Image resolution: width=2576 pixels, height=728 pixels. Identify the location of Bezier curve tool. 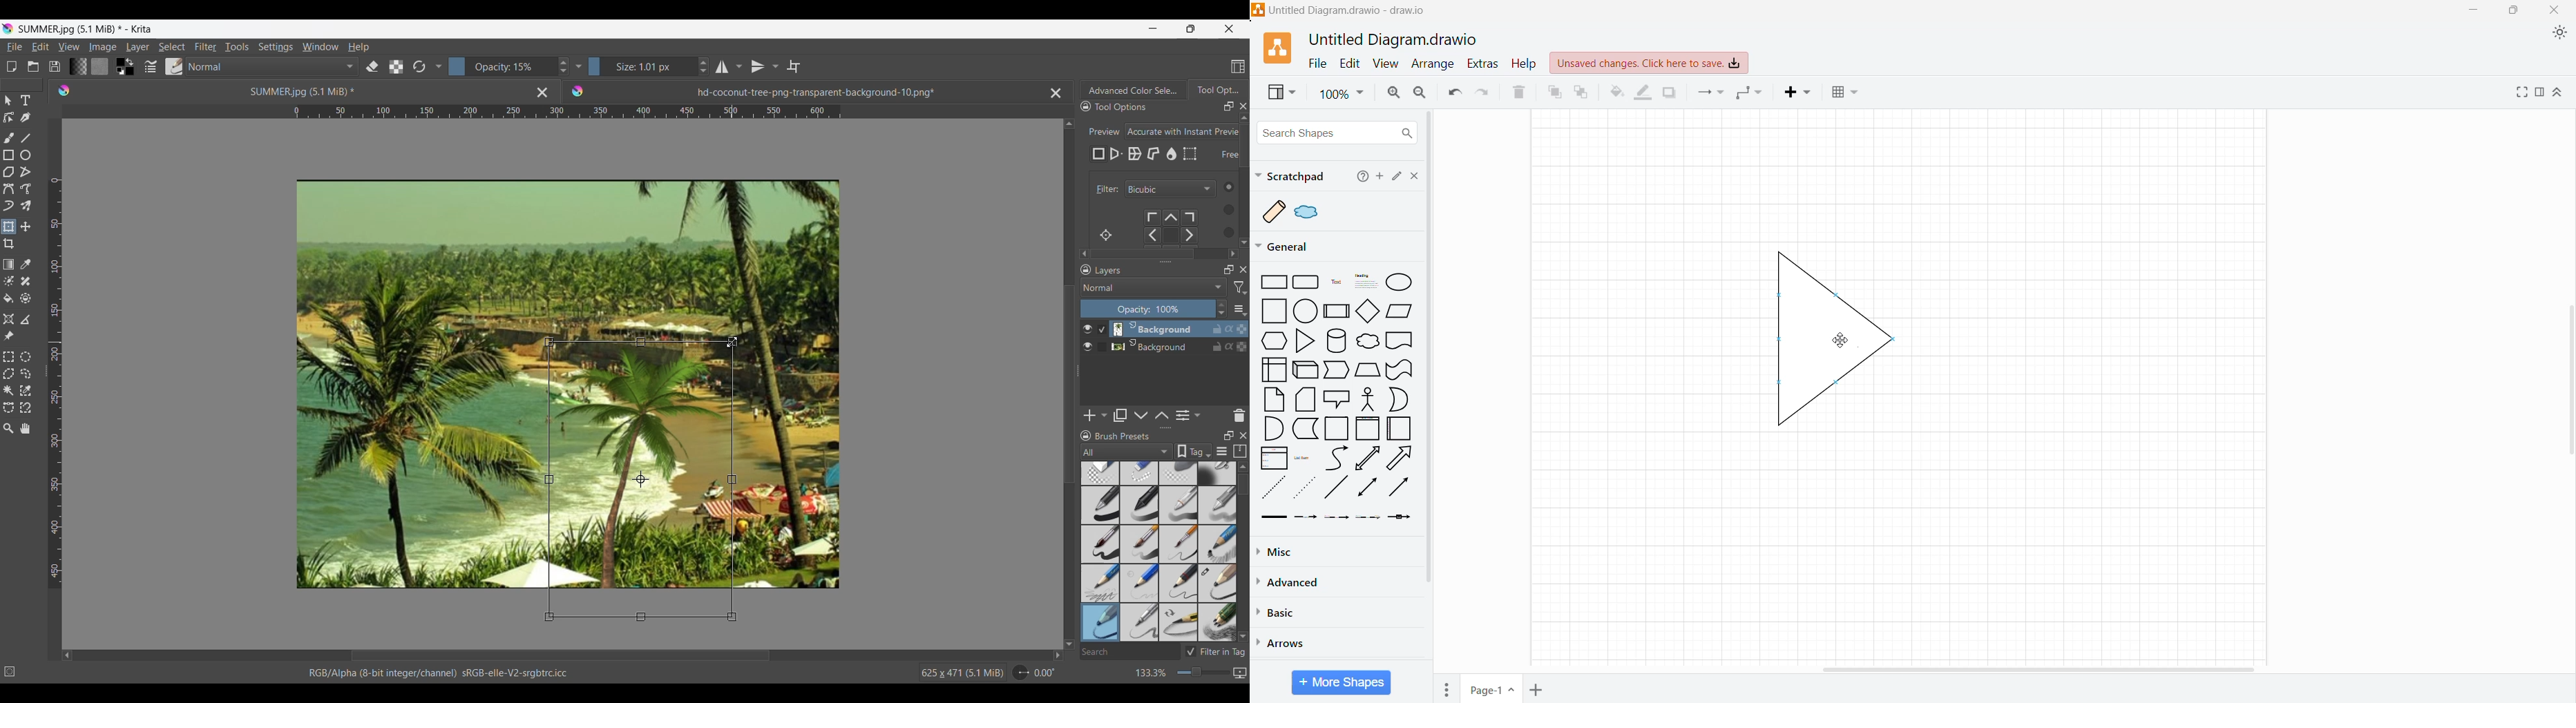
(8, 189).